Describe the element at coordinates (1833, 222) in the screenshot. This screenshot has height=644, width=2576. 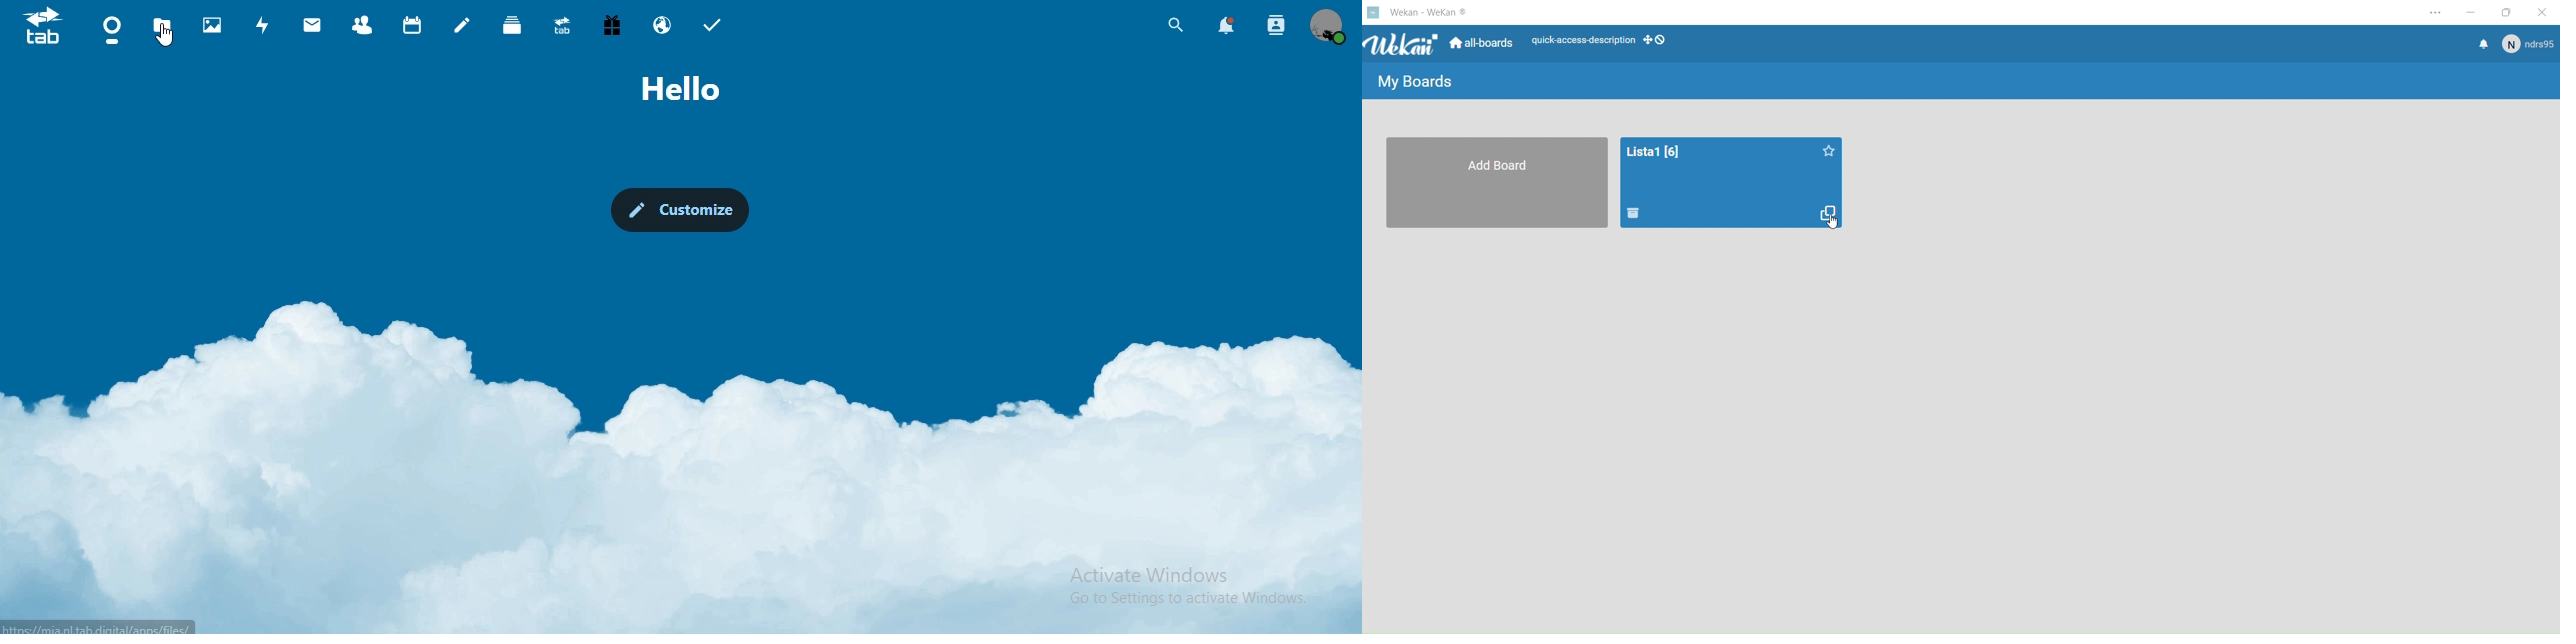
I see `cursor` at that location.